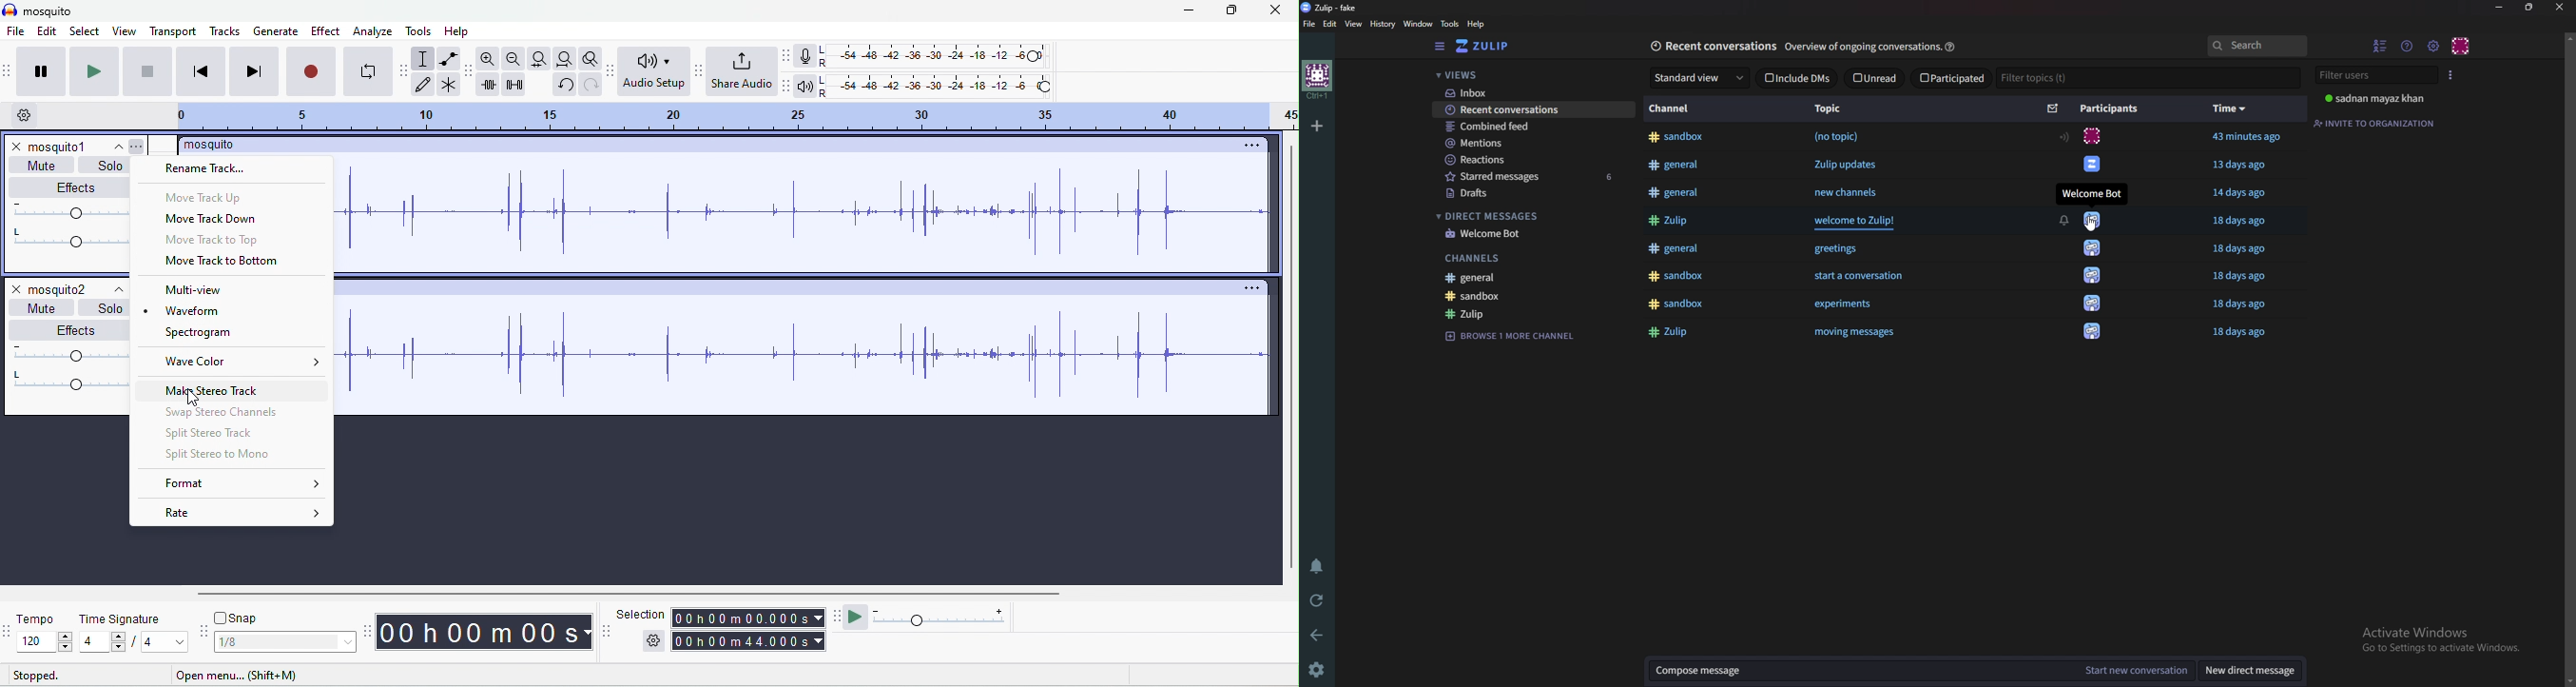 The width and height of the screenshot is (2576, 700). What do you see at coordinates (2092, 162) in the screenshot?
I see `icon` at bounding box center [2092, 162].